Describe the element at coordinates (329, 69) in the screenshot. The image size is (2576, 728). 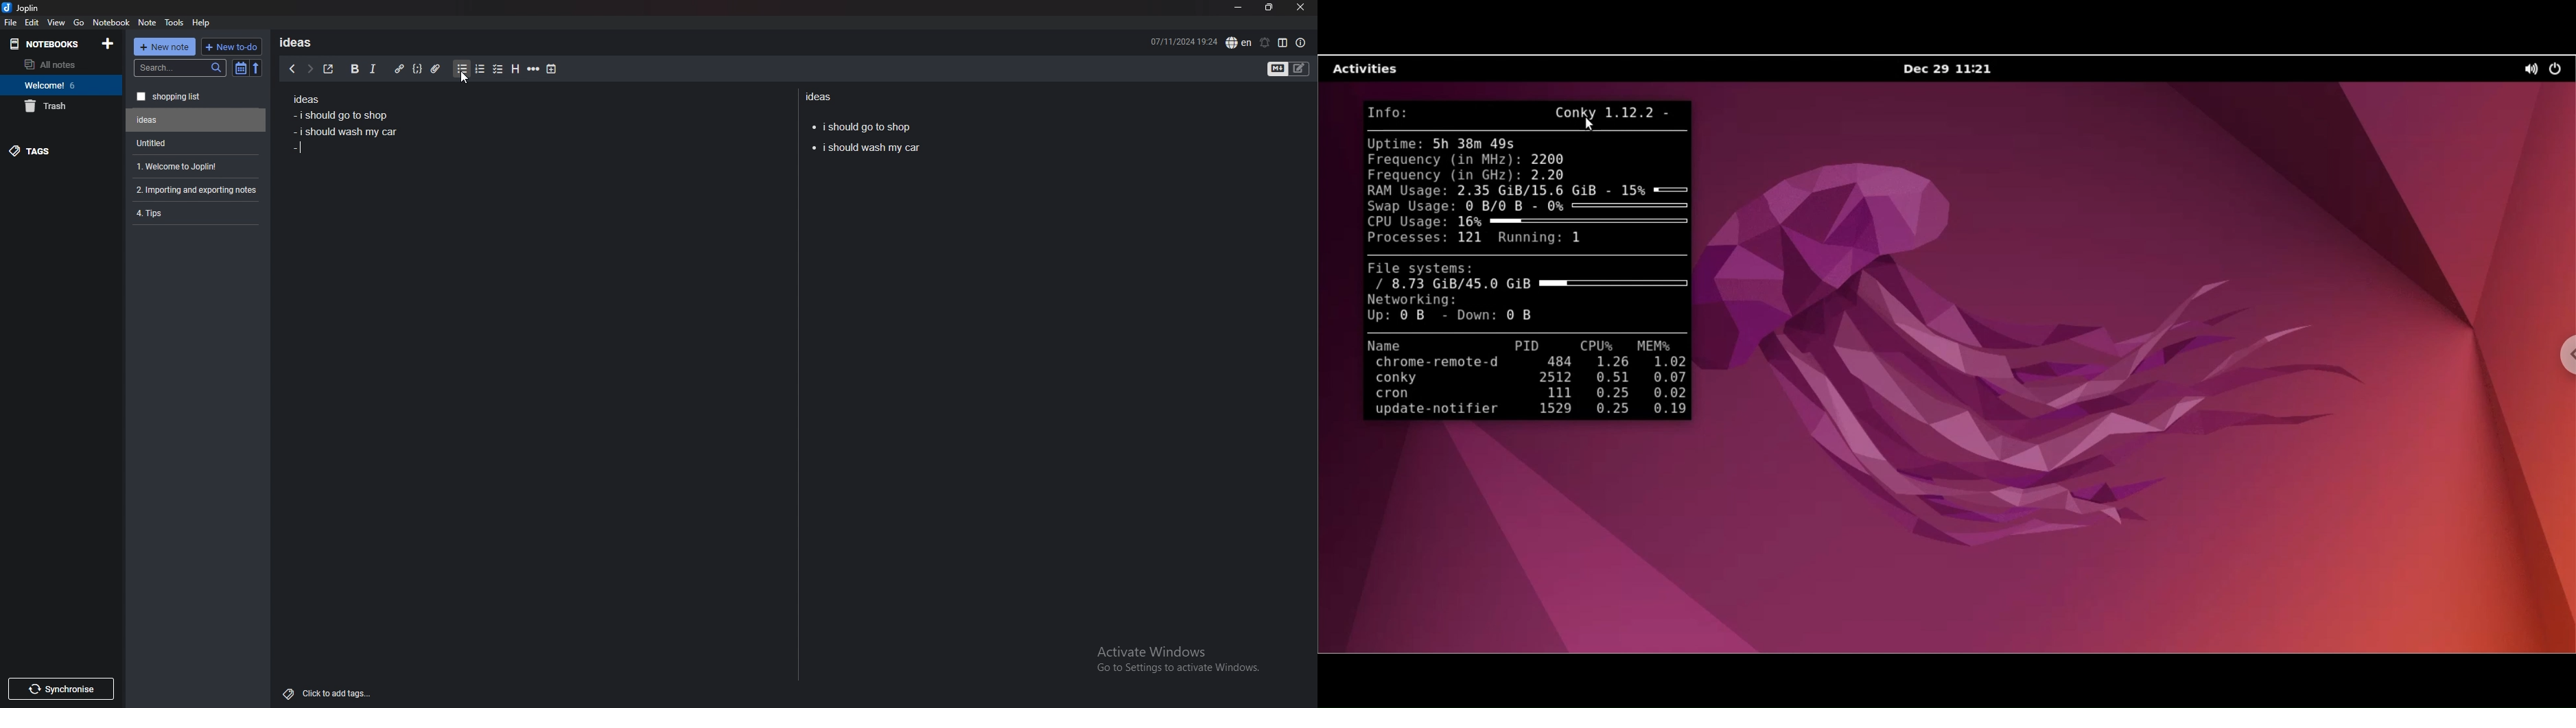
I see `toggle external editor` at that location.